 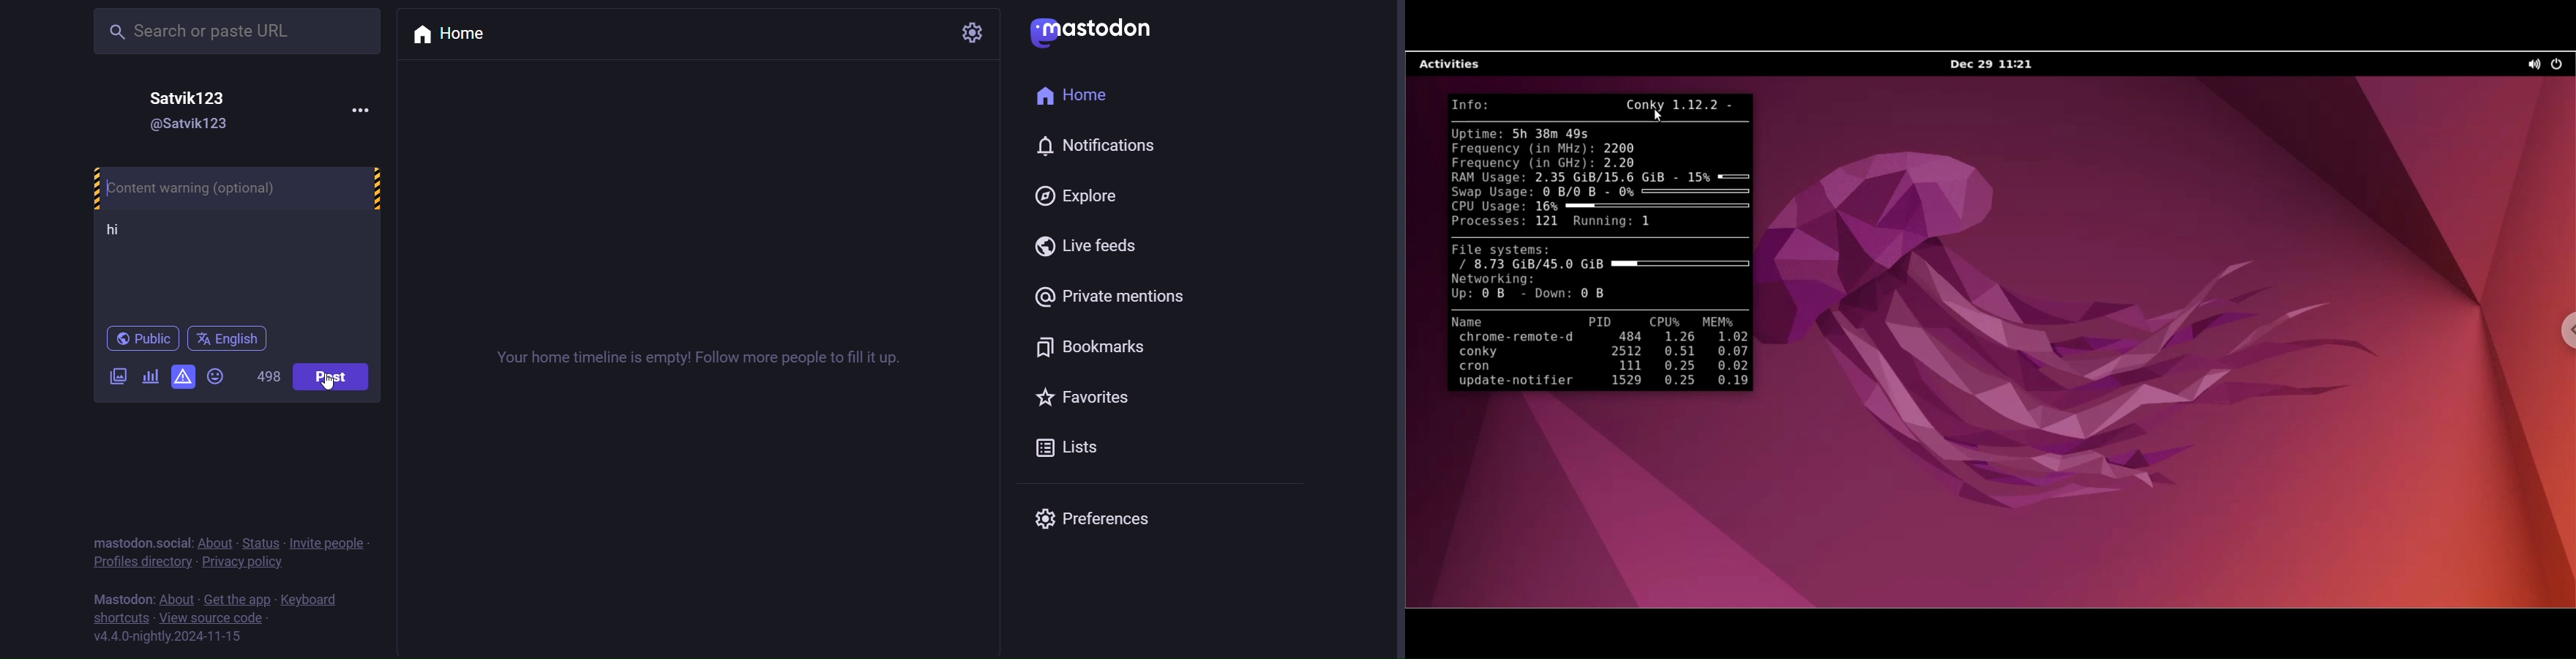 I want to click on notification, so click(x=1095, y=149).